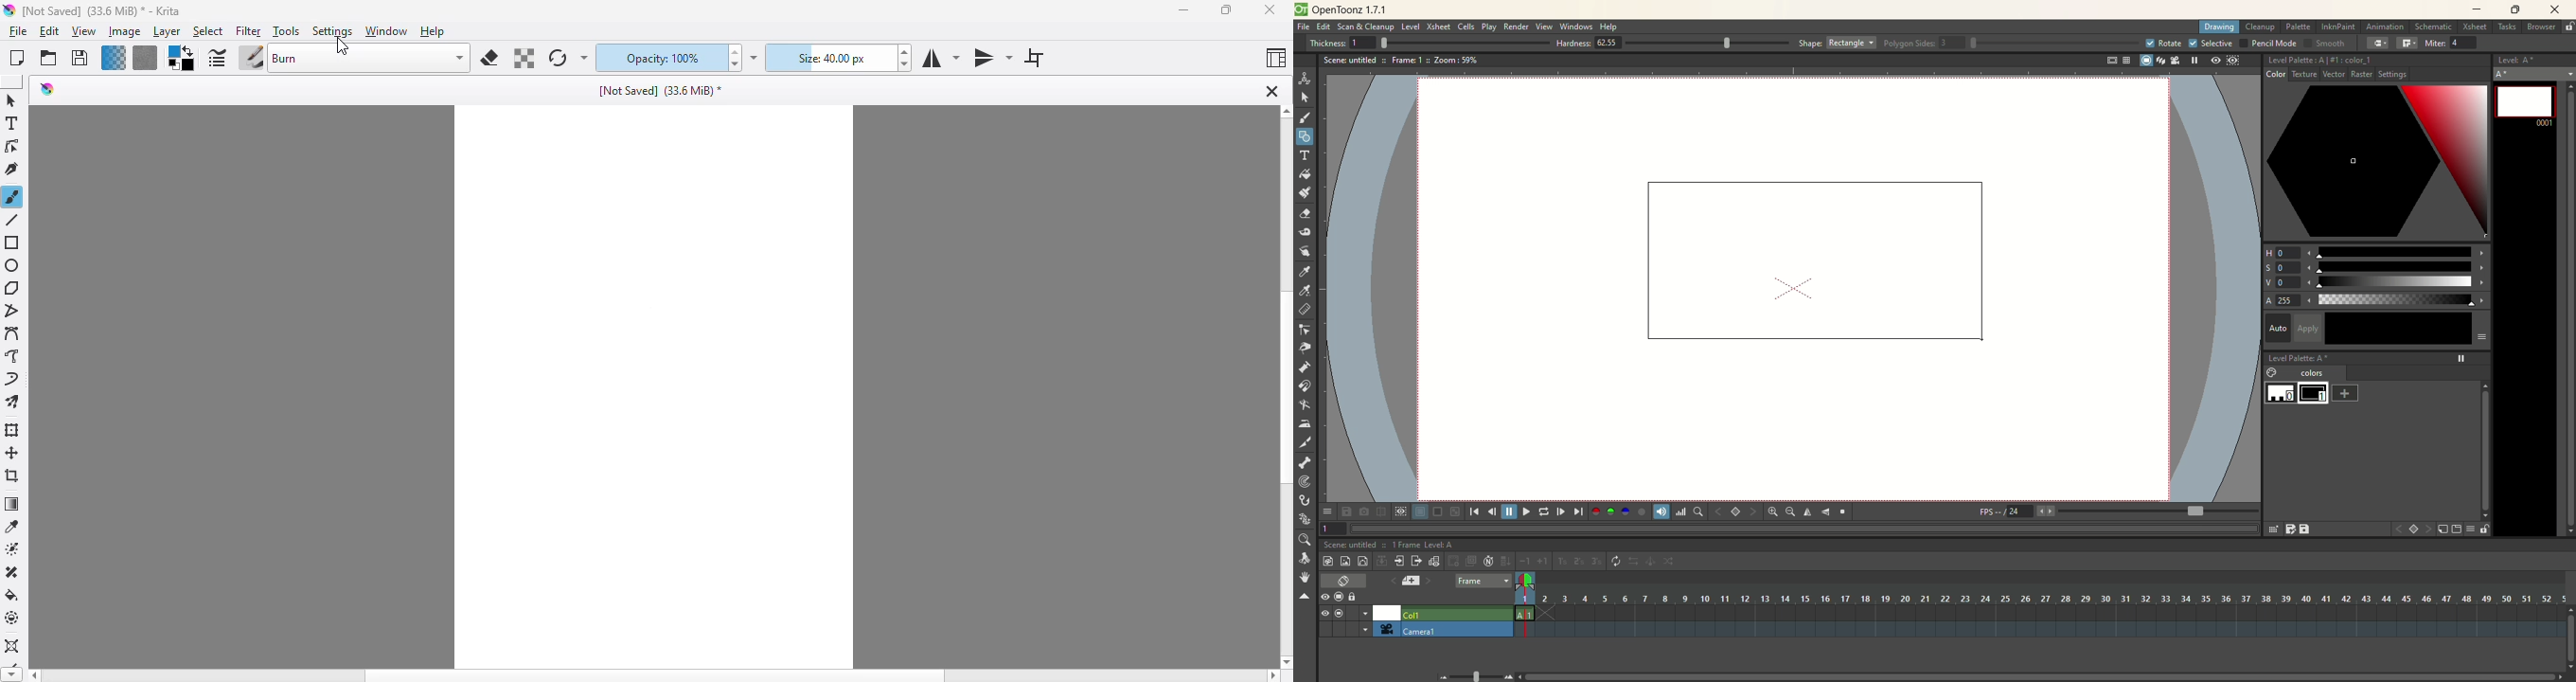 This screenshot has width=2576, height=700. I want to click on logo, so click(9, 10).